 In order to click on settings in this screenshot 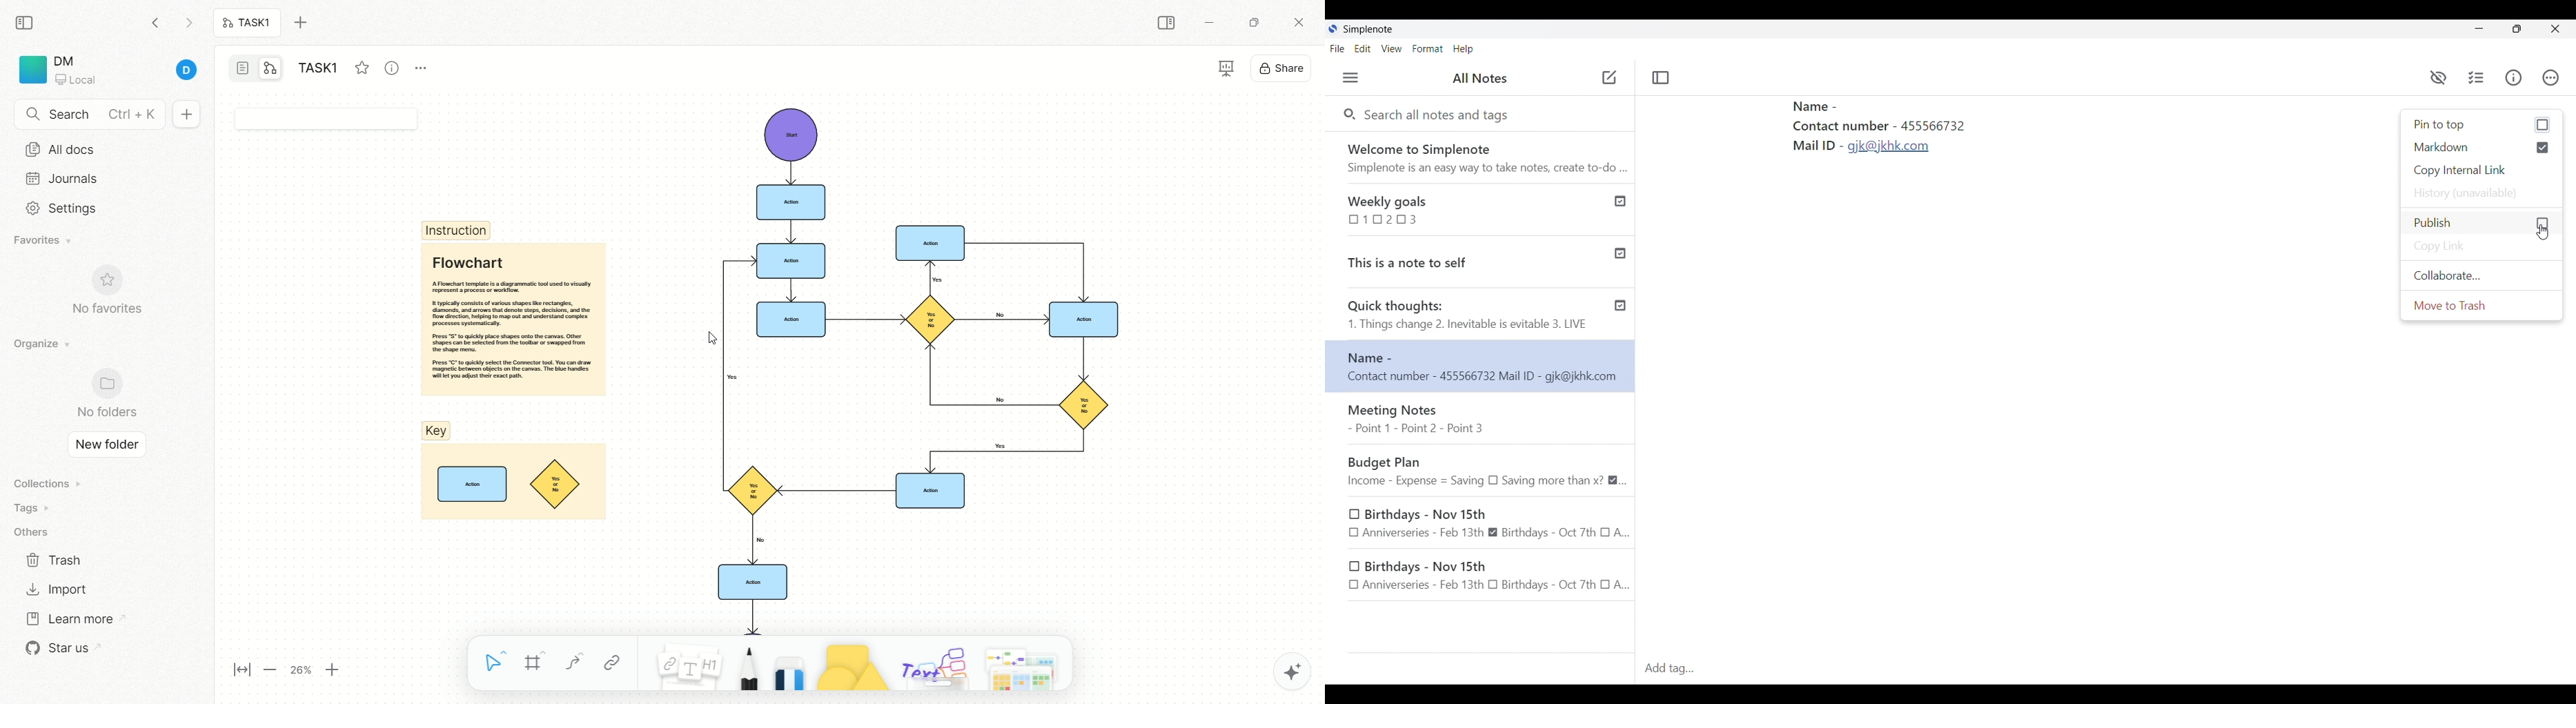, I will do `click(57, 208)`.